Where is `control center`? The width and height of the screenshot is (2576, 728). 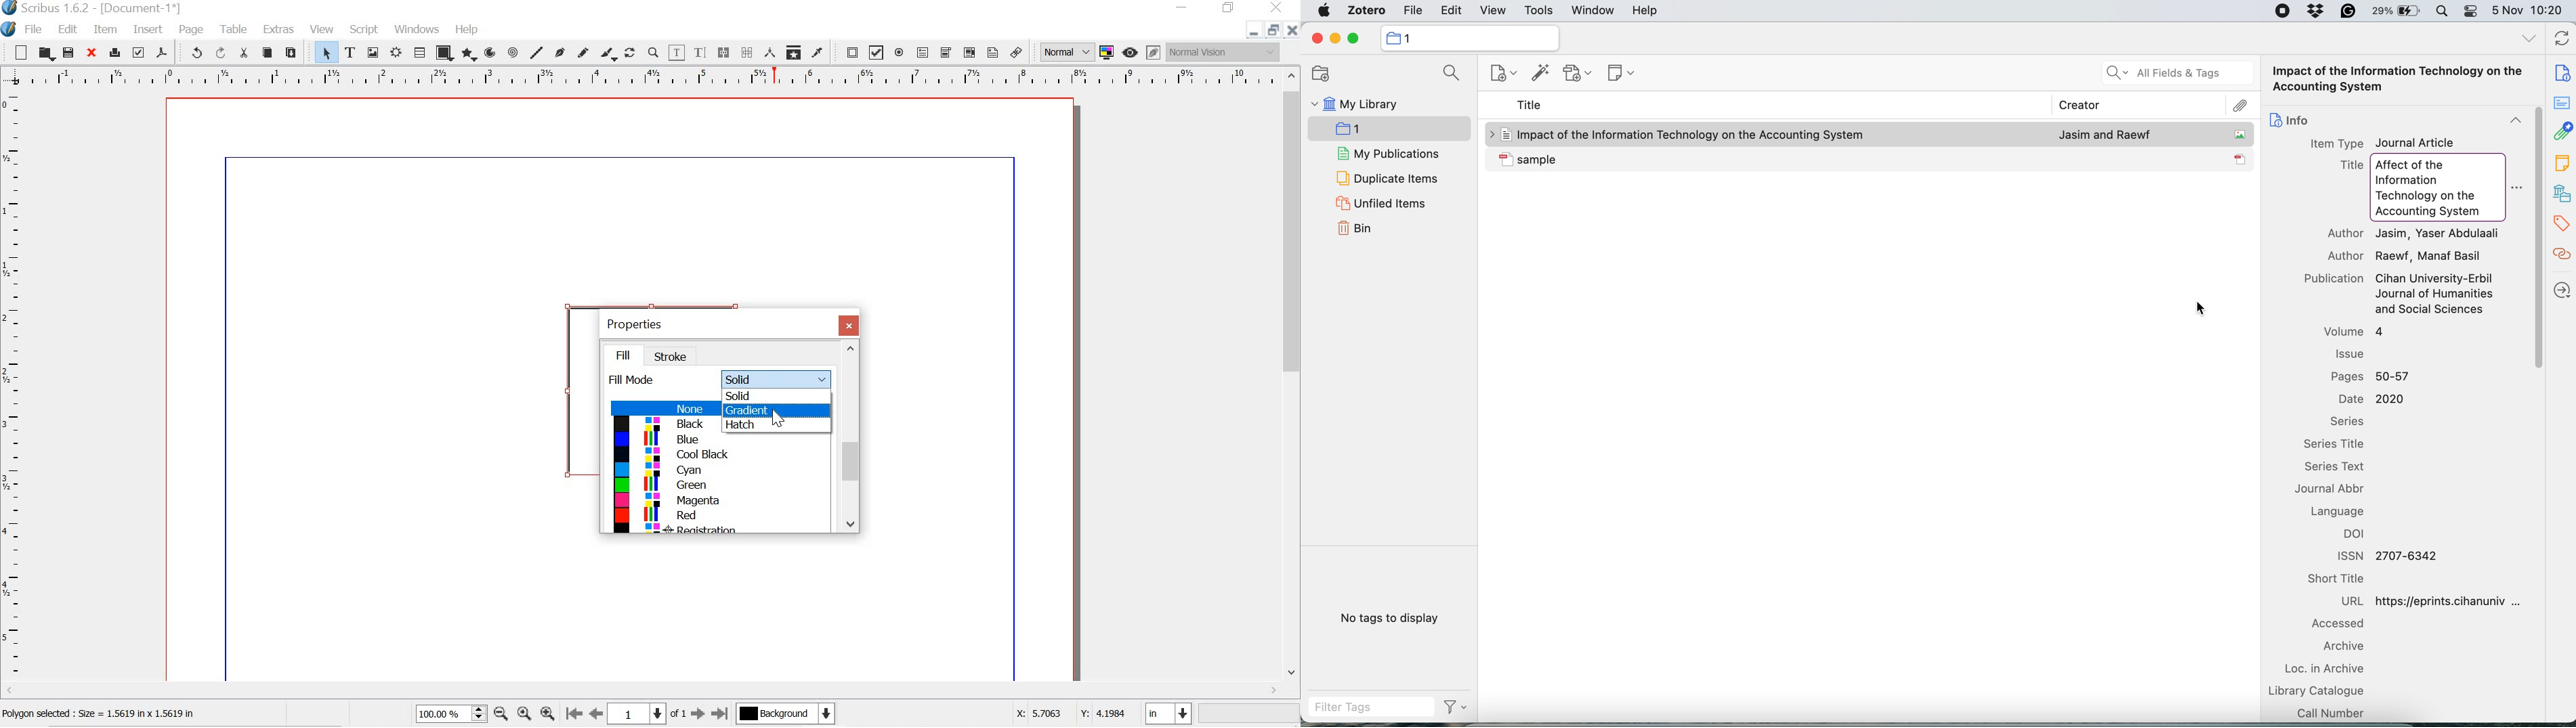 control center is located at coordinates (2473, 12).